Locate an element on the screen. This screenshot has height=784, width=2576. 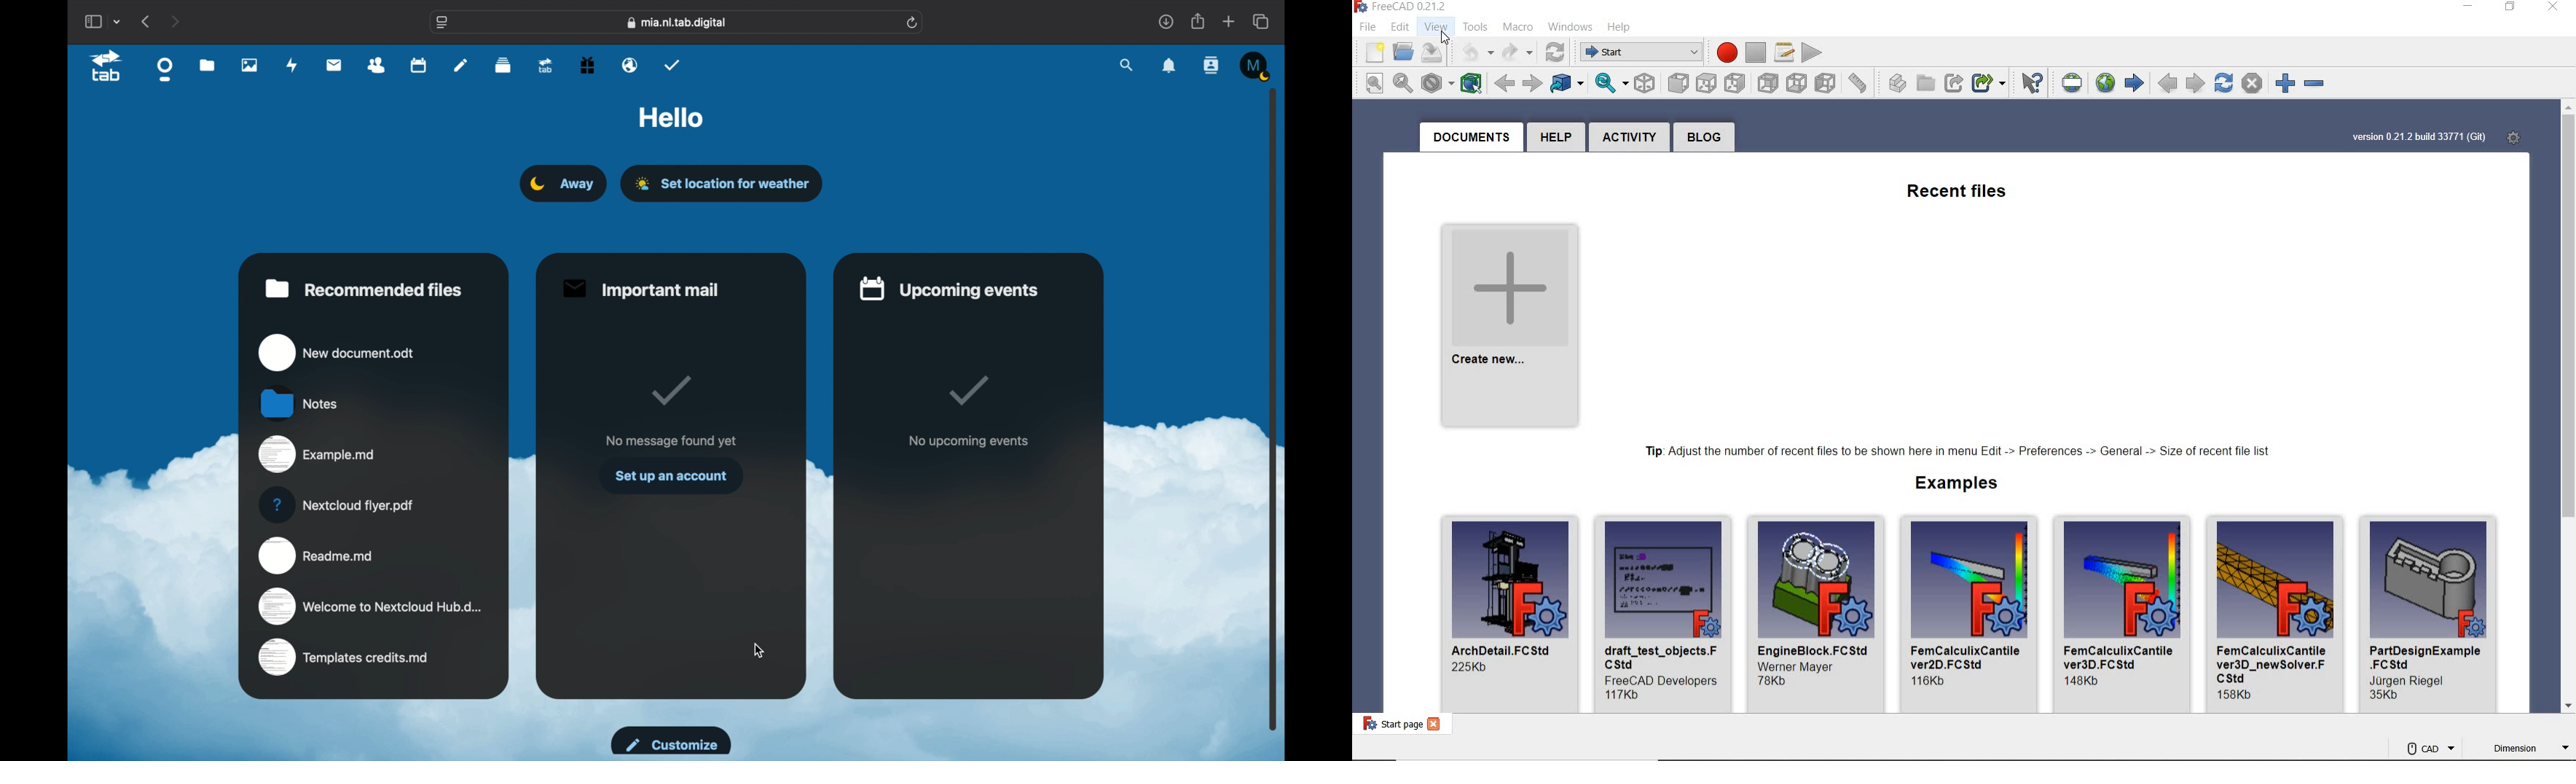
refresh webpage is located at coordinates (2223, 82).